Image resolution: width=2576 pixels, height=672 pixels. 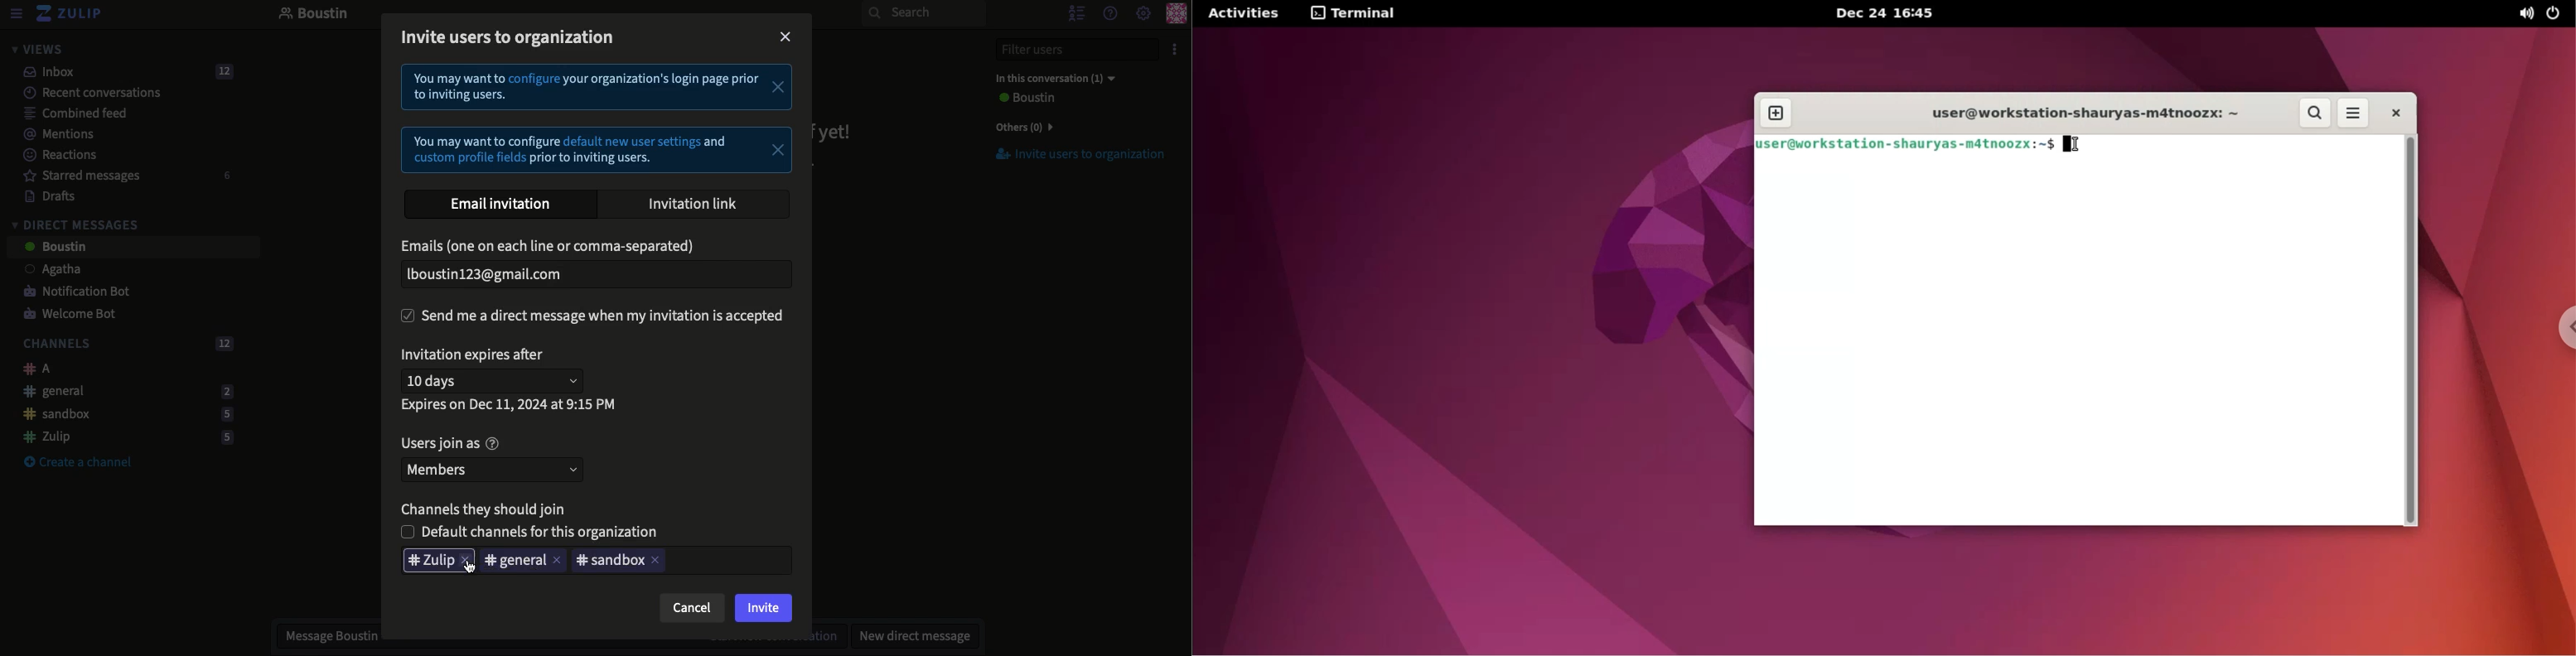 I want to click on Settings, so click(x=1143, y=14).